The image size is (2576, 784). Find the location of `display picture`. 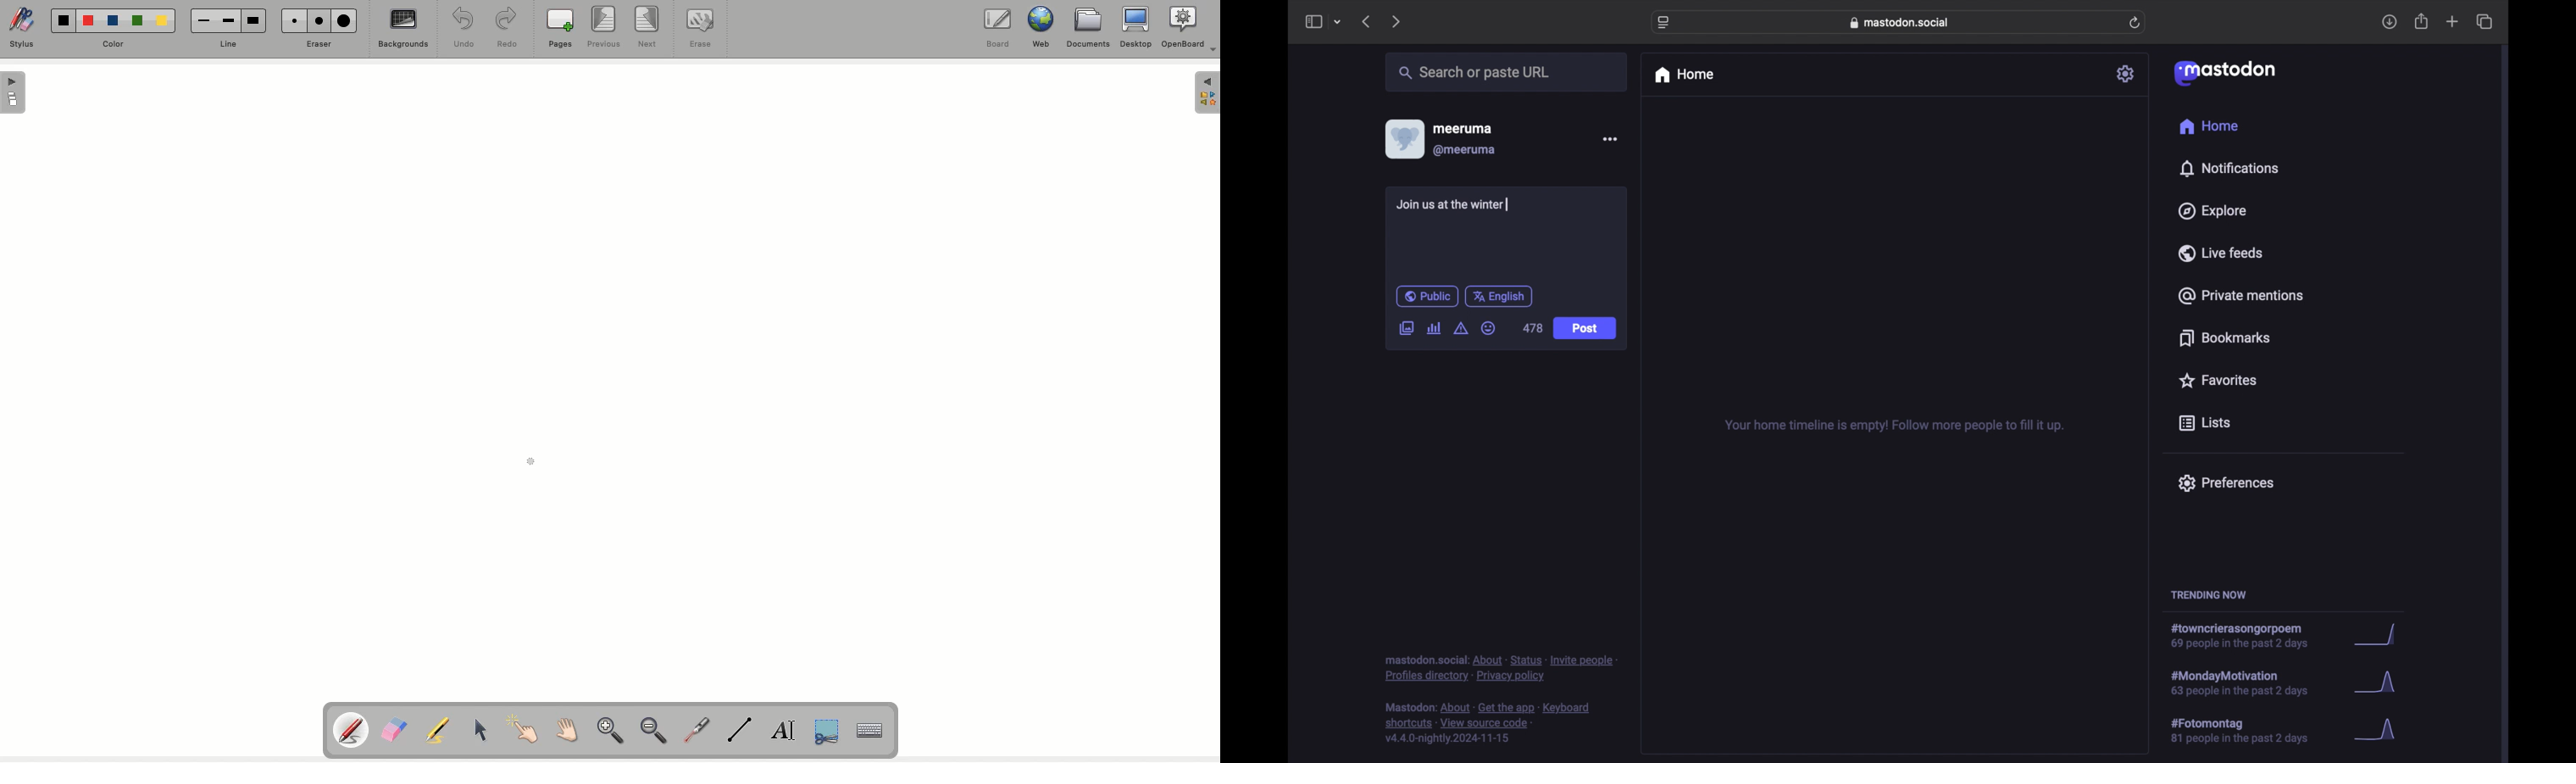

display picture is located at coordinates (1403, 138).